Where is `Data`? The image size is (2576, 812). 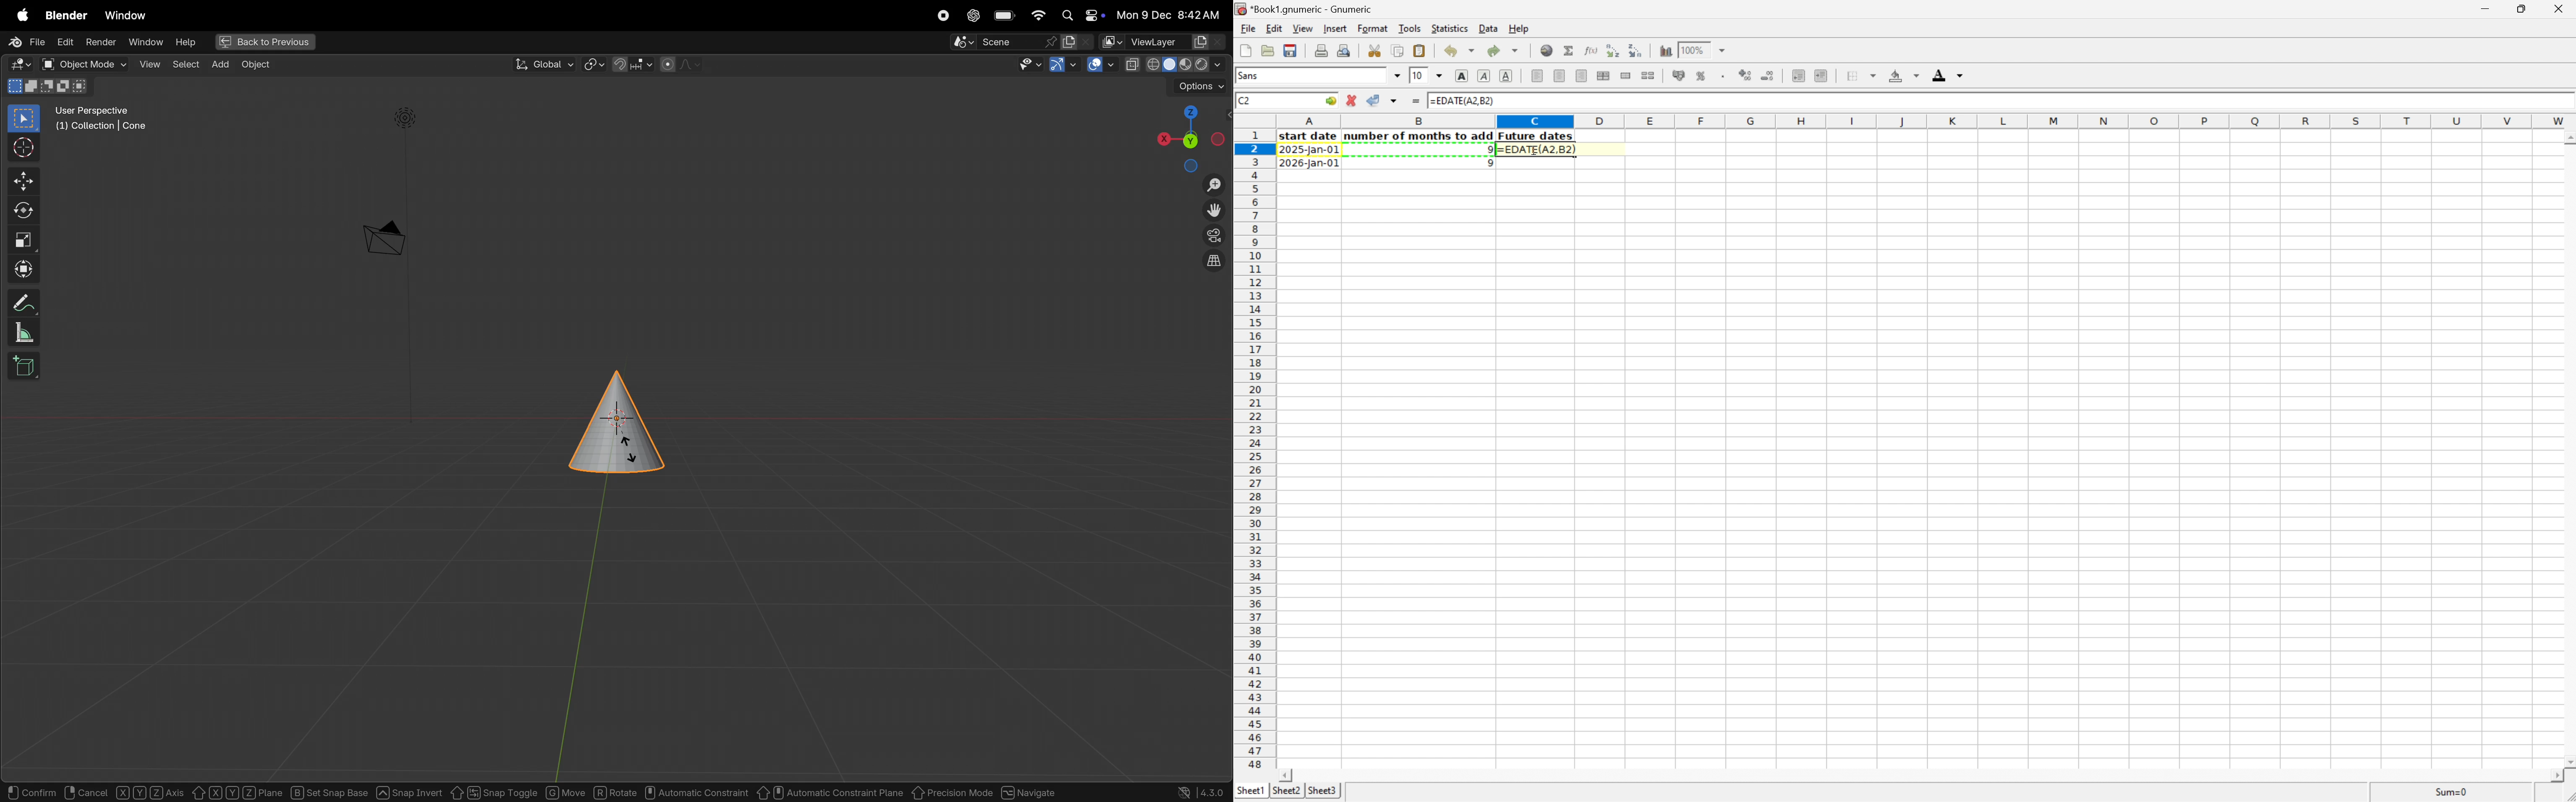
Data is located at coordinates (1488, 28).